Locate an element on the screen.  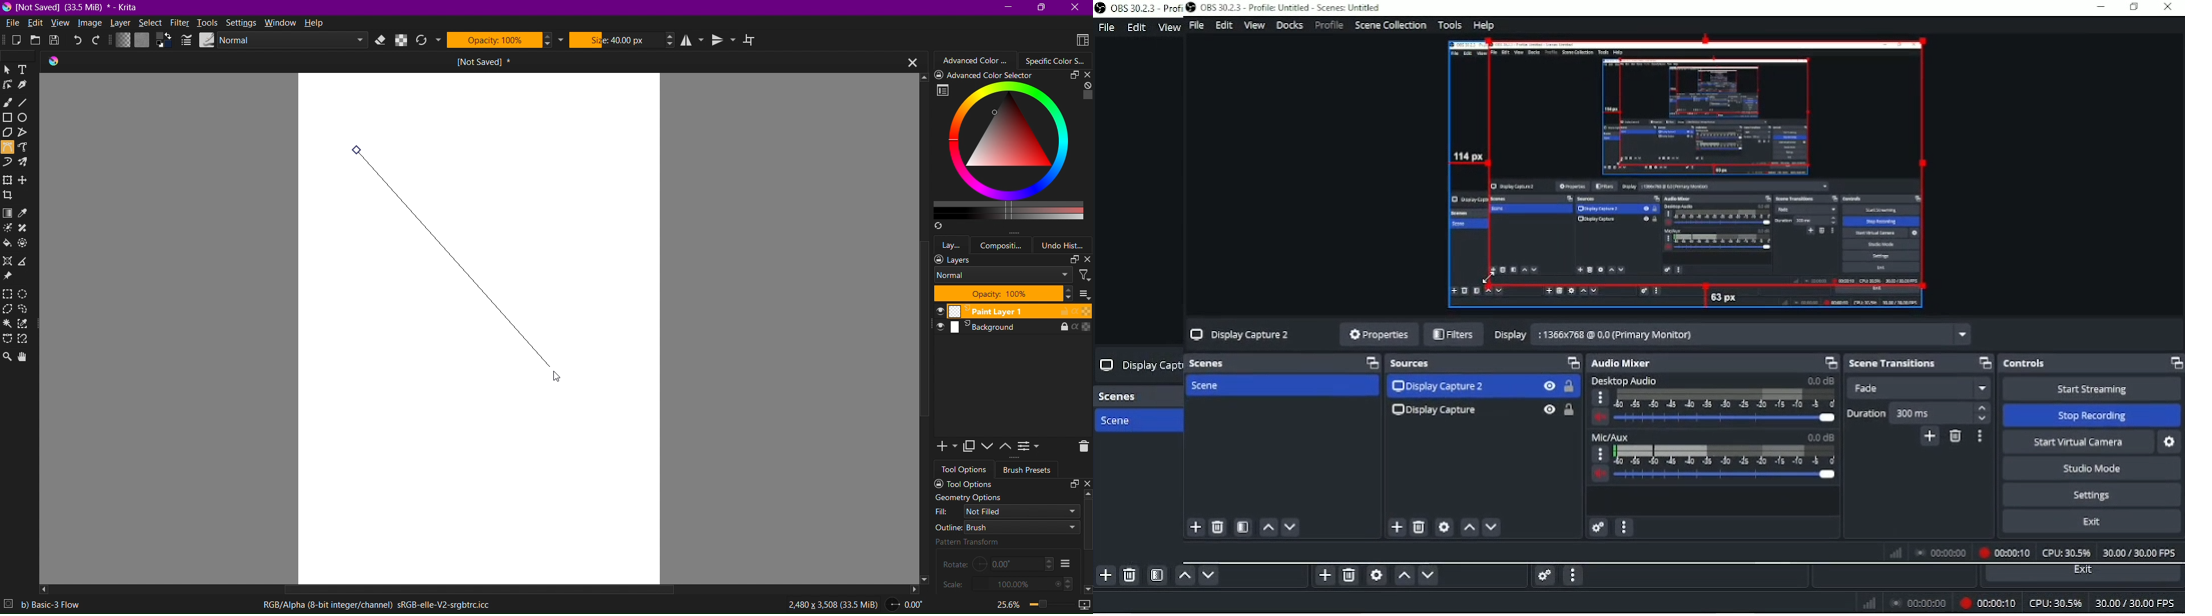
00:00:00 is located at coordinates (1918, 603).